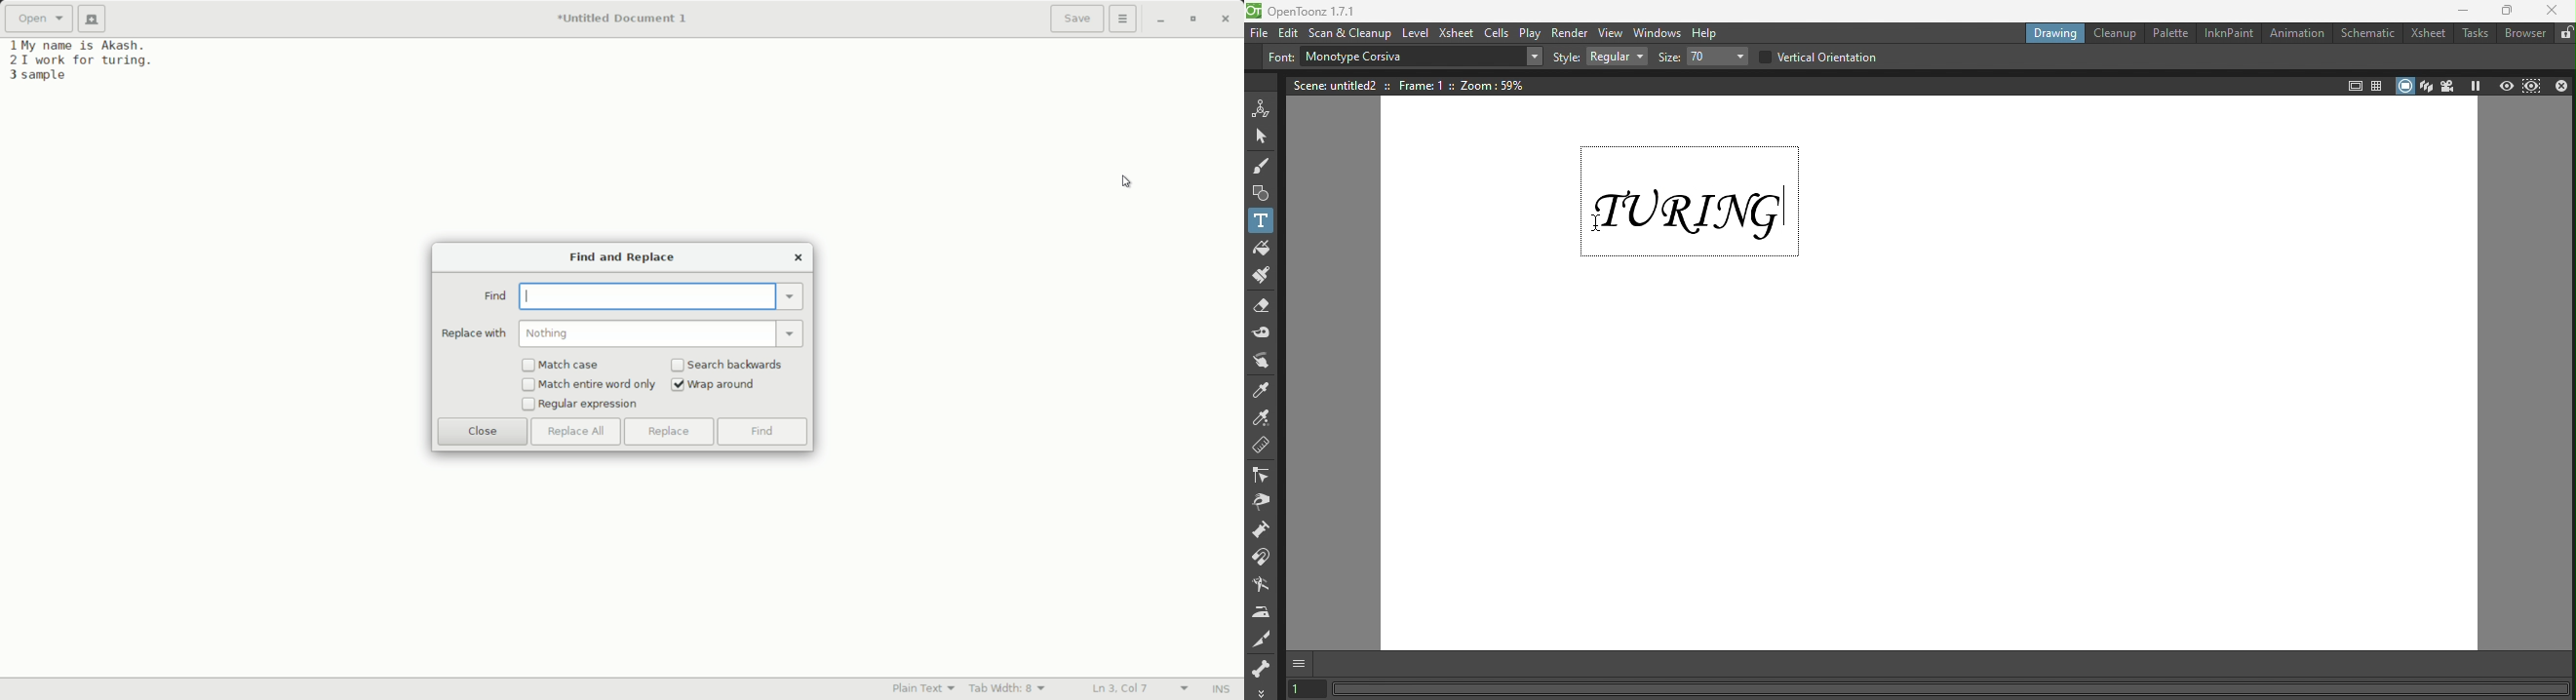 Image resolution: width=2576 pixels, height=700 pixels. I want to click on More options, so click(1262, 689).